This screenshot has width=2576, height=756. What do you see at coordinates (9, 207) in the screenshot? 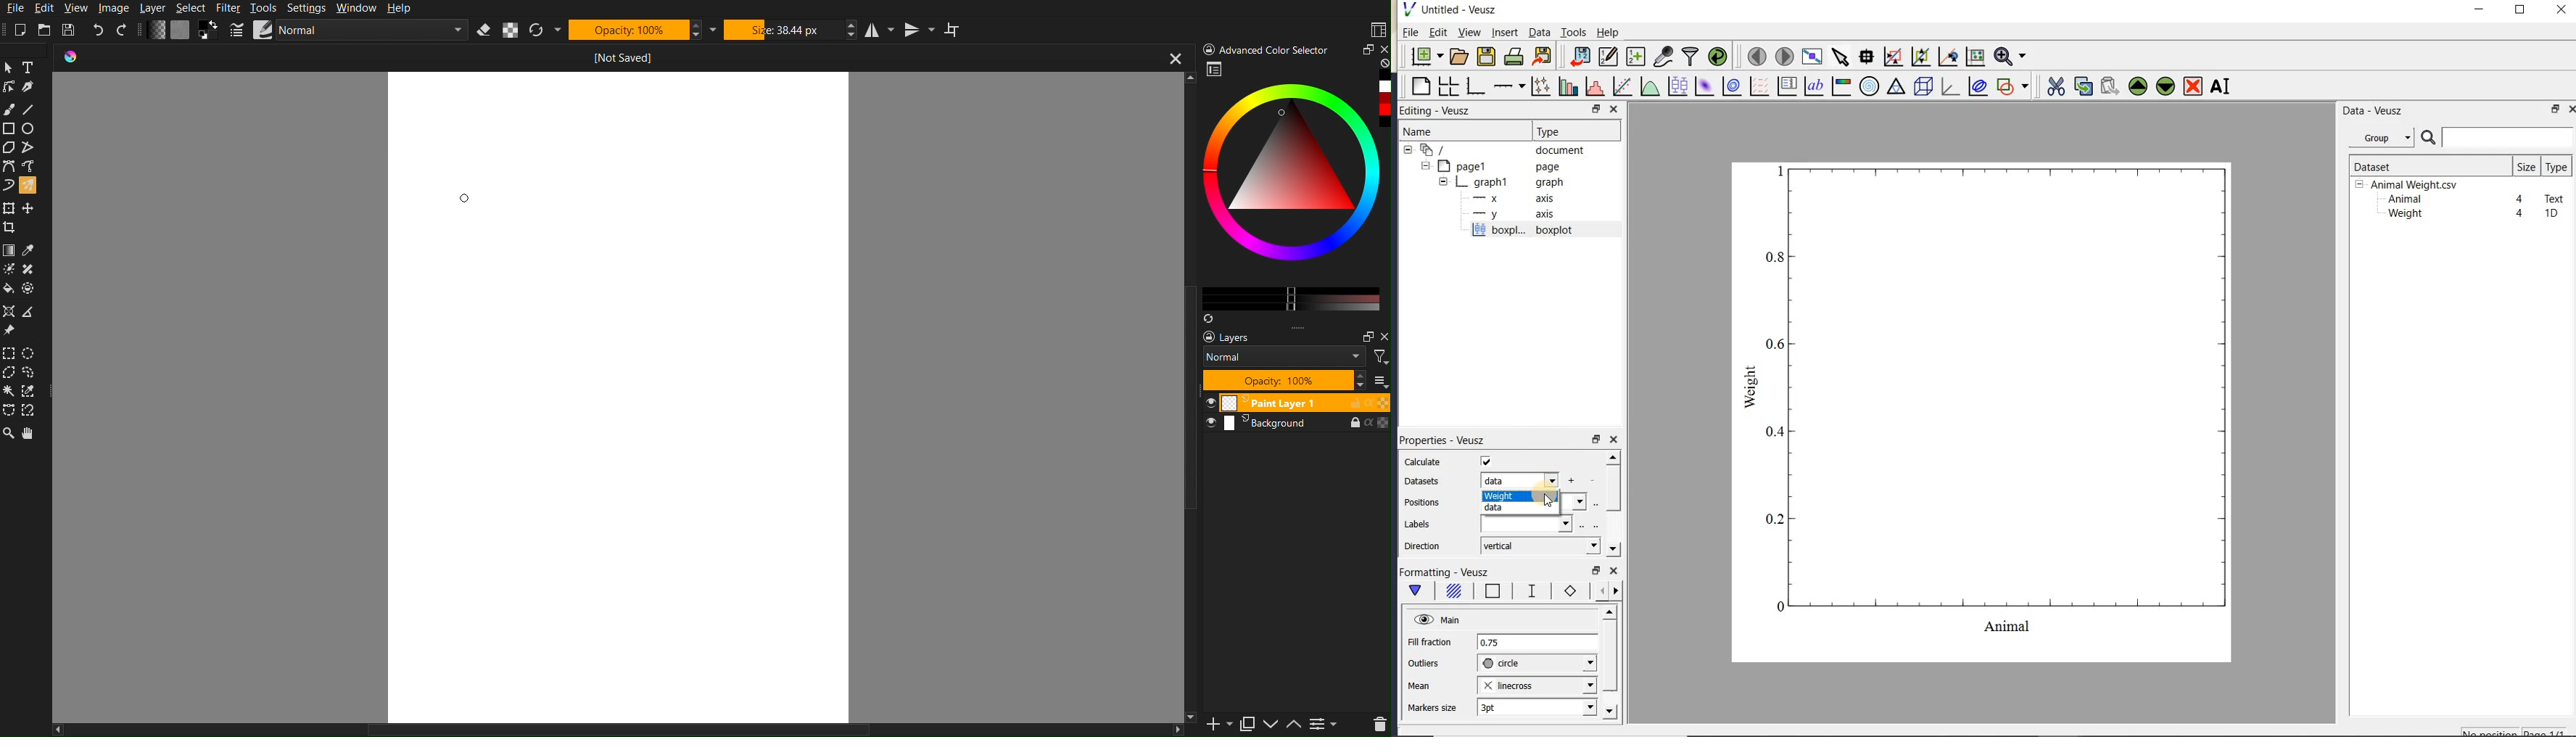
I see `Transform Tool` at bounding box center [9, 207].